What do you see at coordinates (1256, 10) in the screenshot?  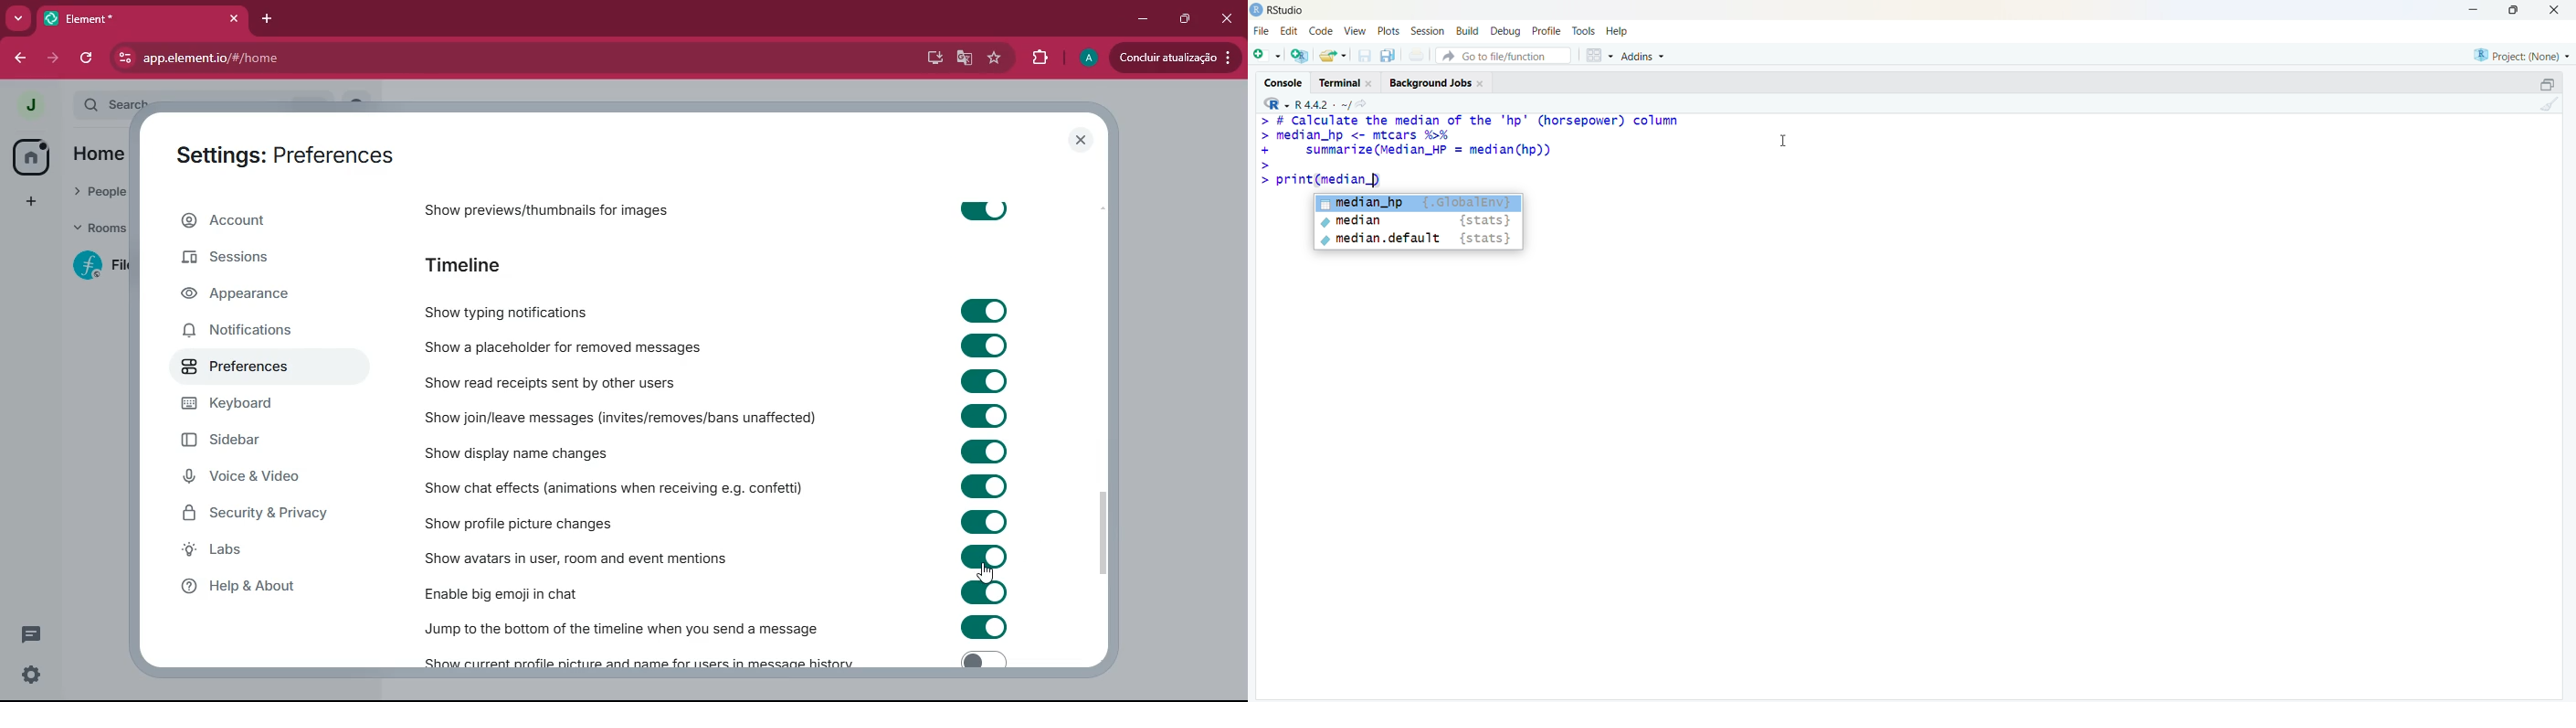 I see `logo` at bounding box center [1256, 10].